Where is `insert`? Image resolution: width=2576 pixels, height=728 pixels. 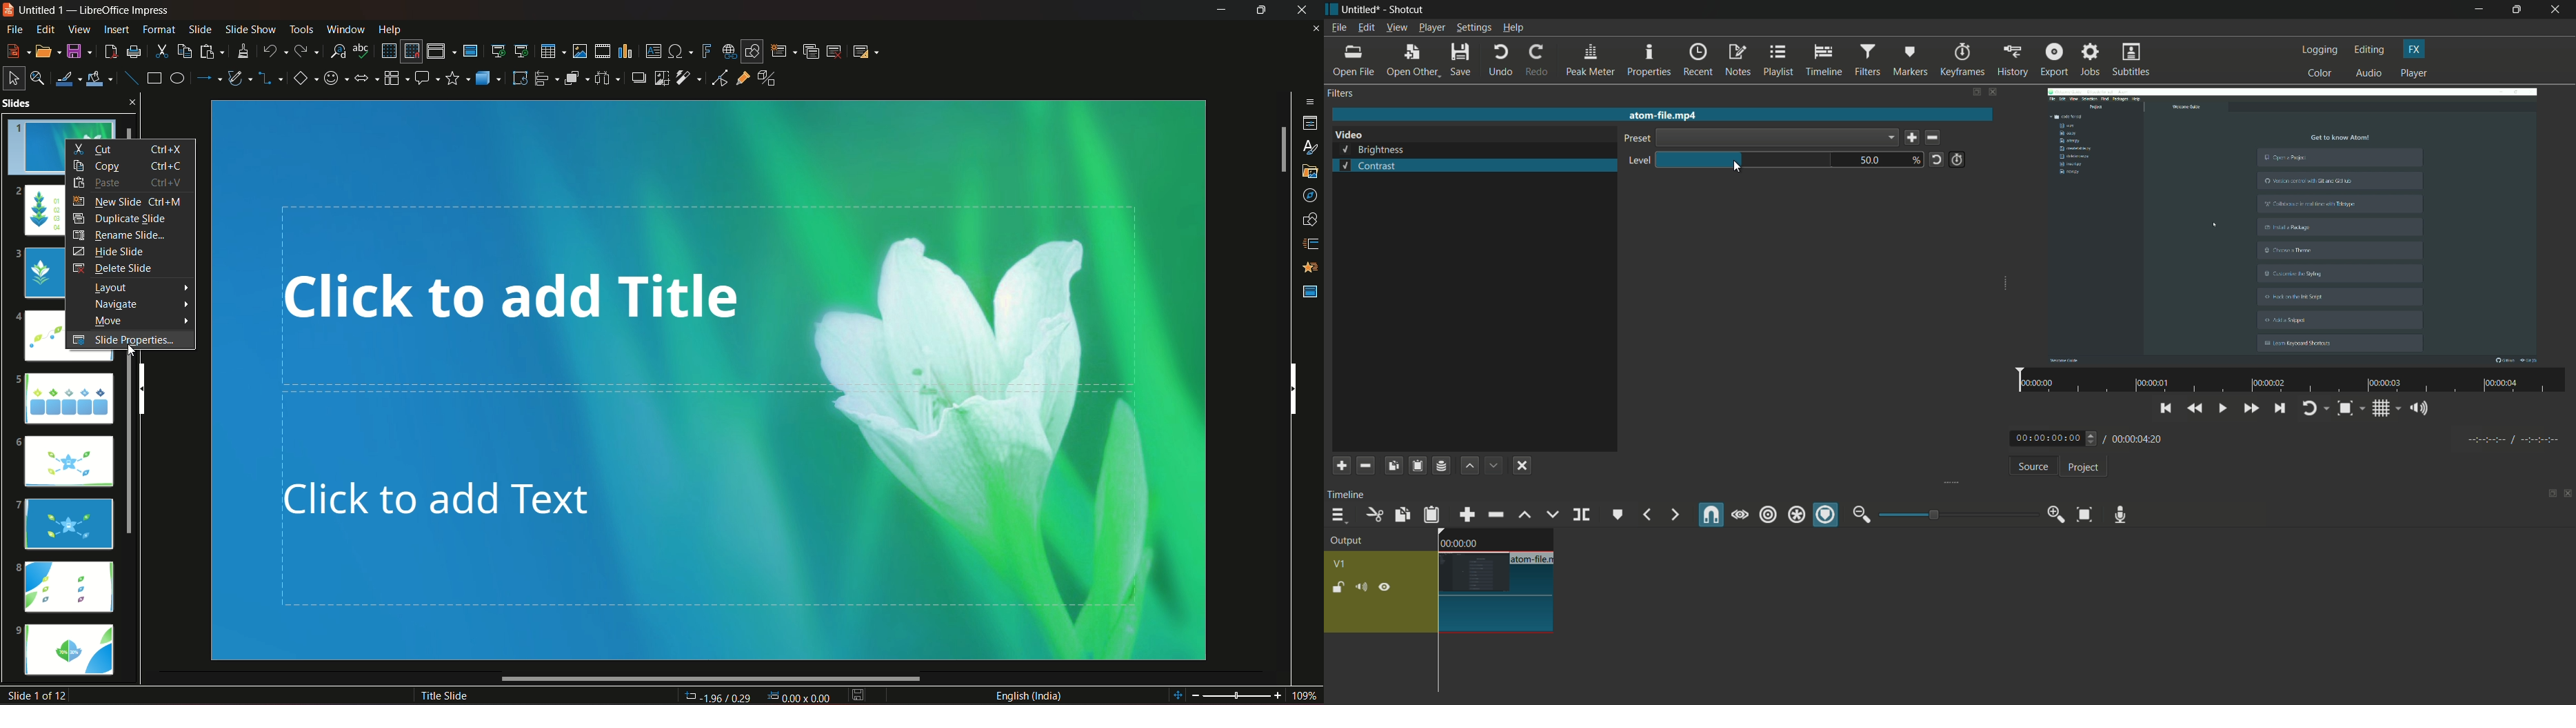 insert is located at coordinates (114, 29).